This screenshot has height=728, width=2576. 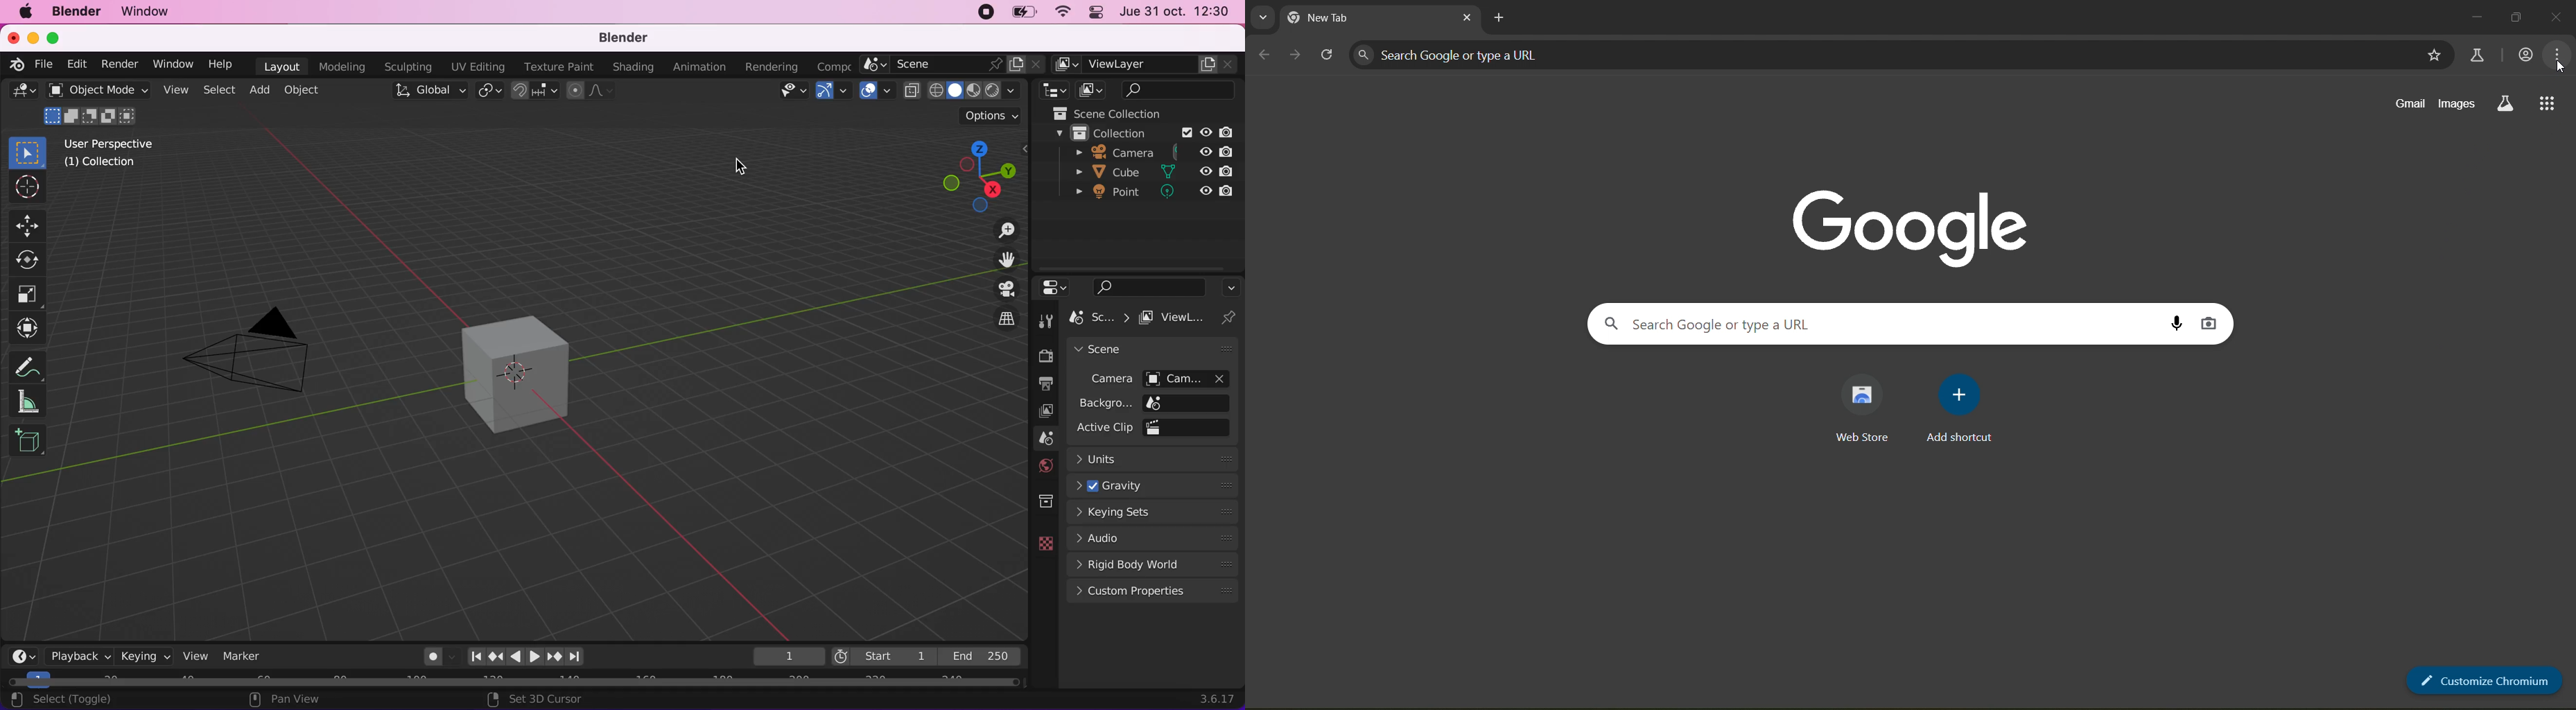 What do you see at coordinates (32, 150) in the screenshot?
I see `select box` at bounding box center [32, 150].